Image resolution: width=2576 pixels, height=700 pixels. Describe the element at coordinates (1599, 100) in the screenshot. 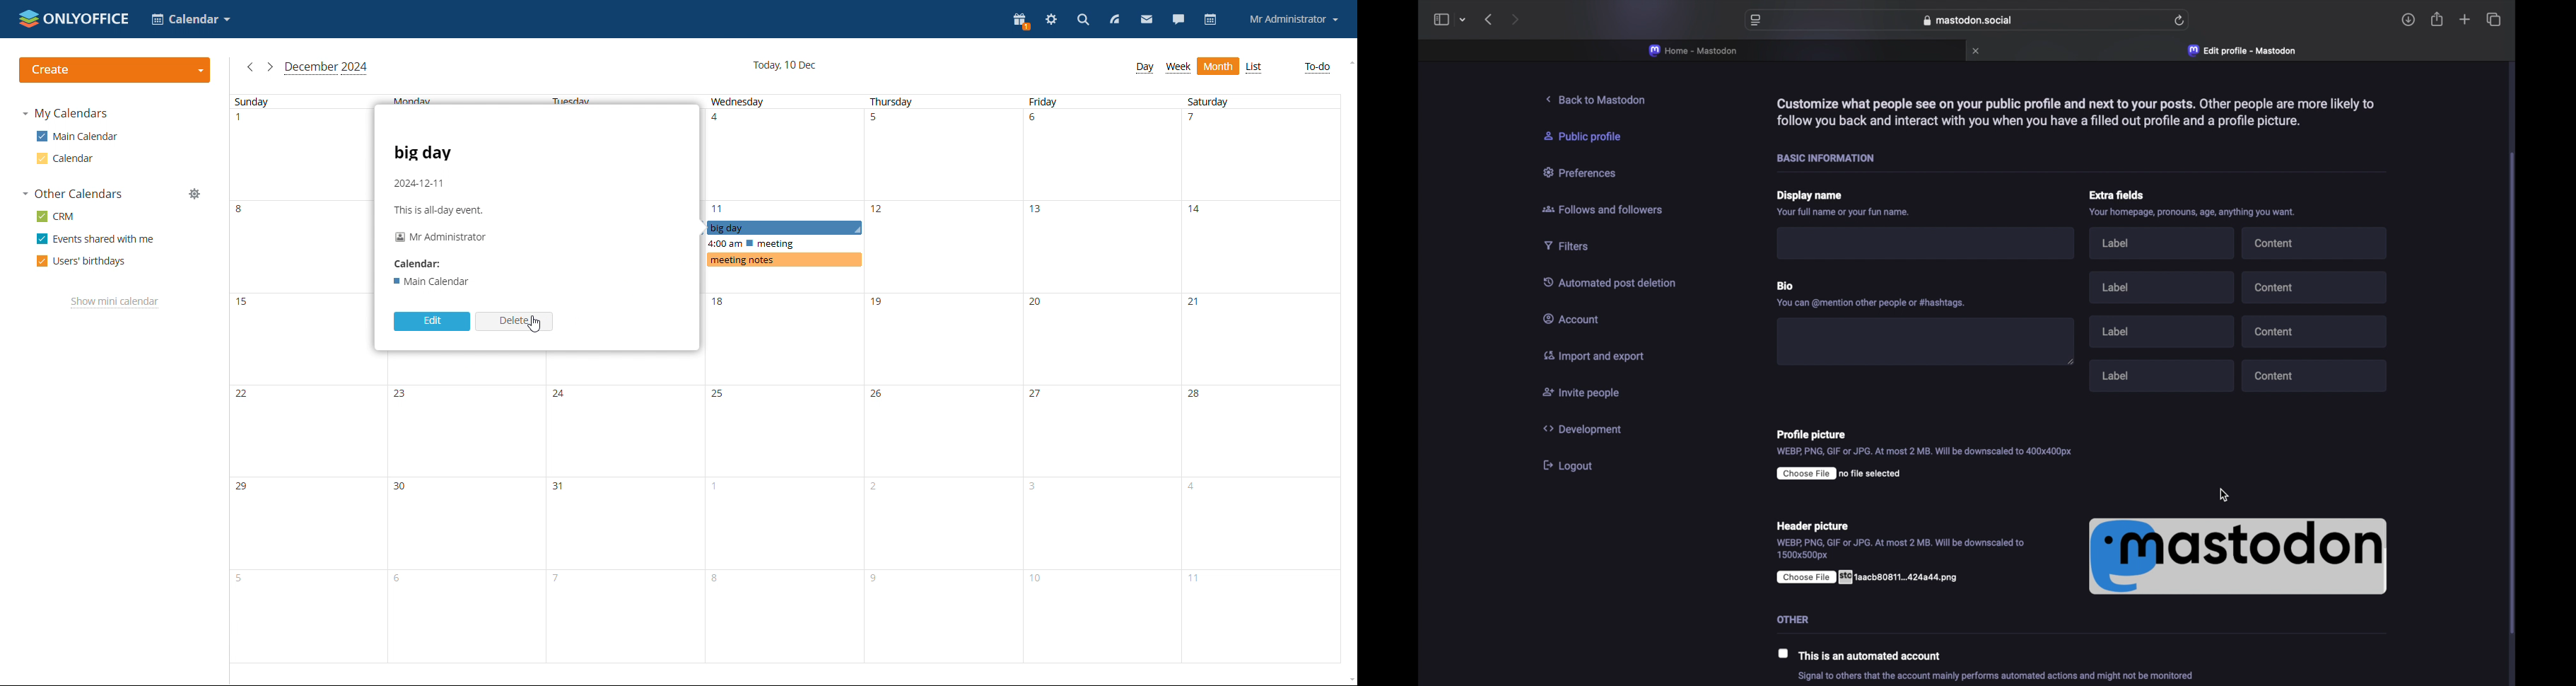

I see `back to mastodon` at that location.